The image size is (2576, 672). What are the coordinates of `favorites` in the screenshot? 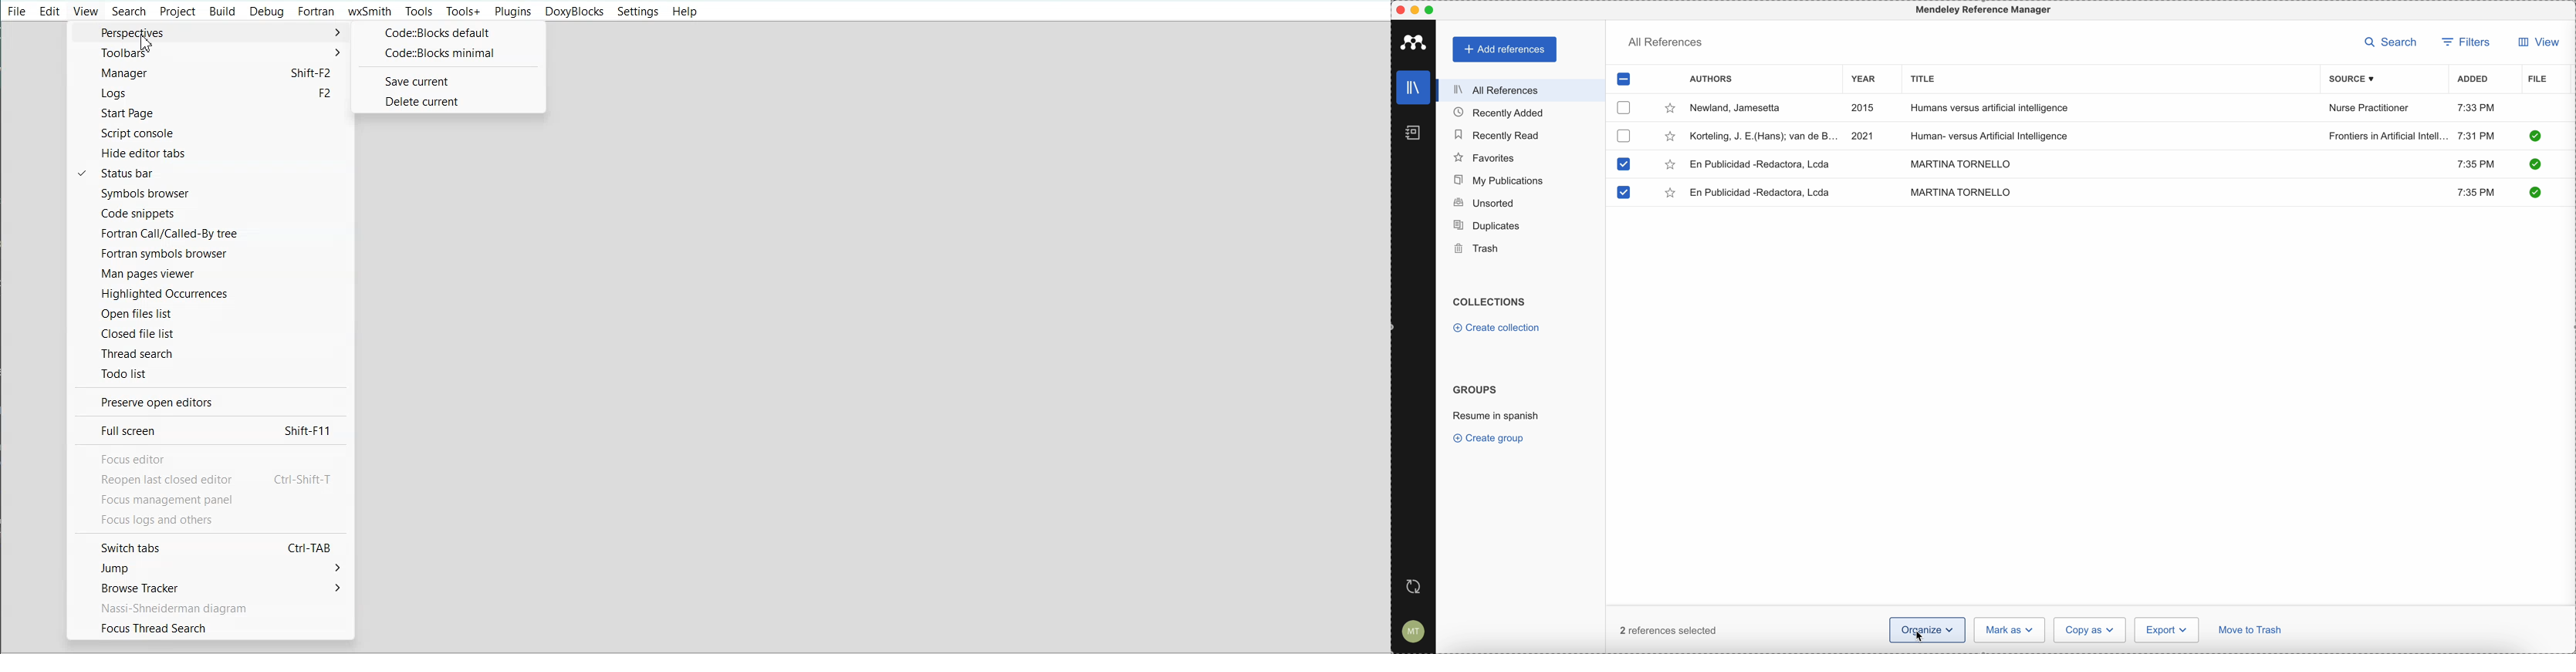 It's located at (1485, 158).